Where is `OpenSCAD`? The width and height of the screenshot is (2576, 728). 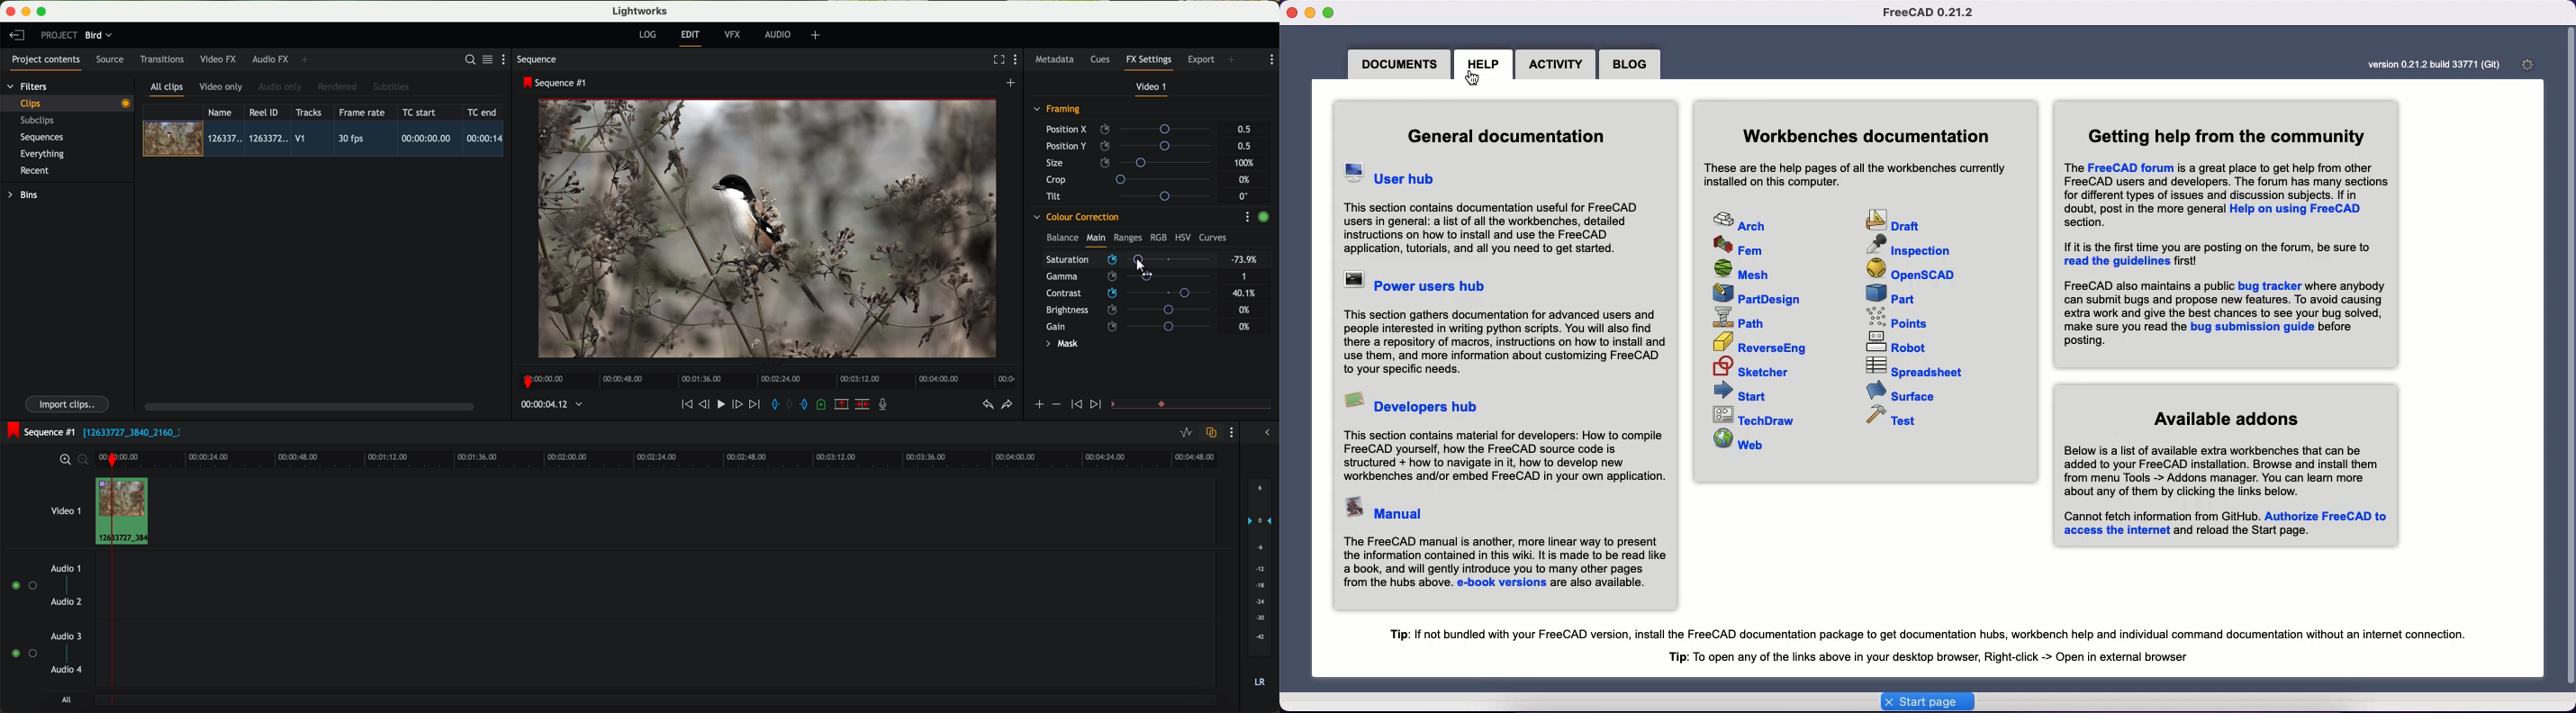 OpenSCAD is located at coordinates (1910, 269).